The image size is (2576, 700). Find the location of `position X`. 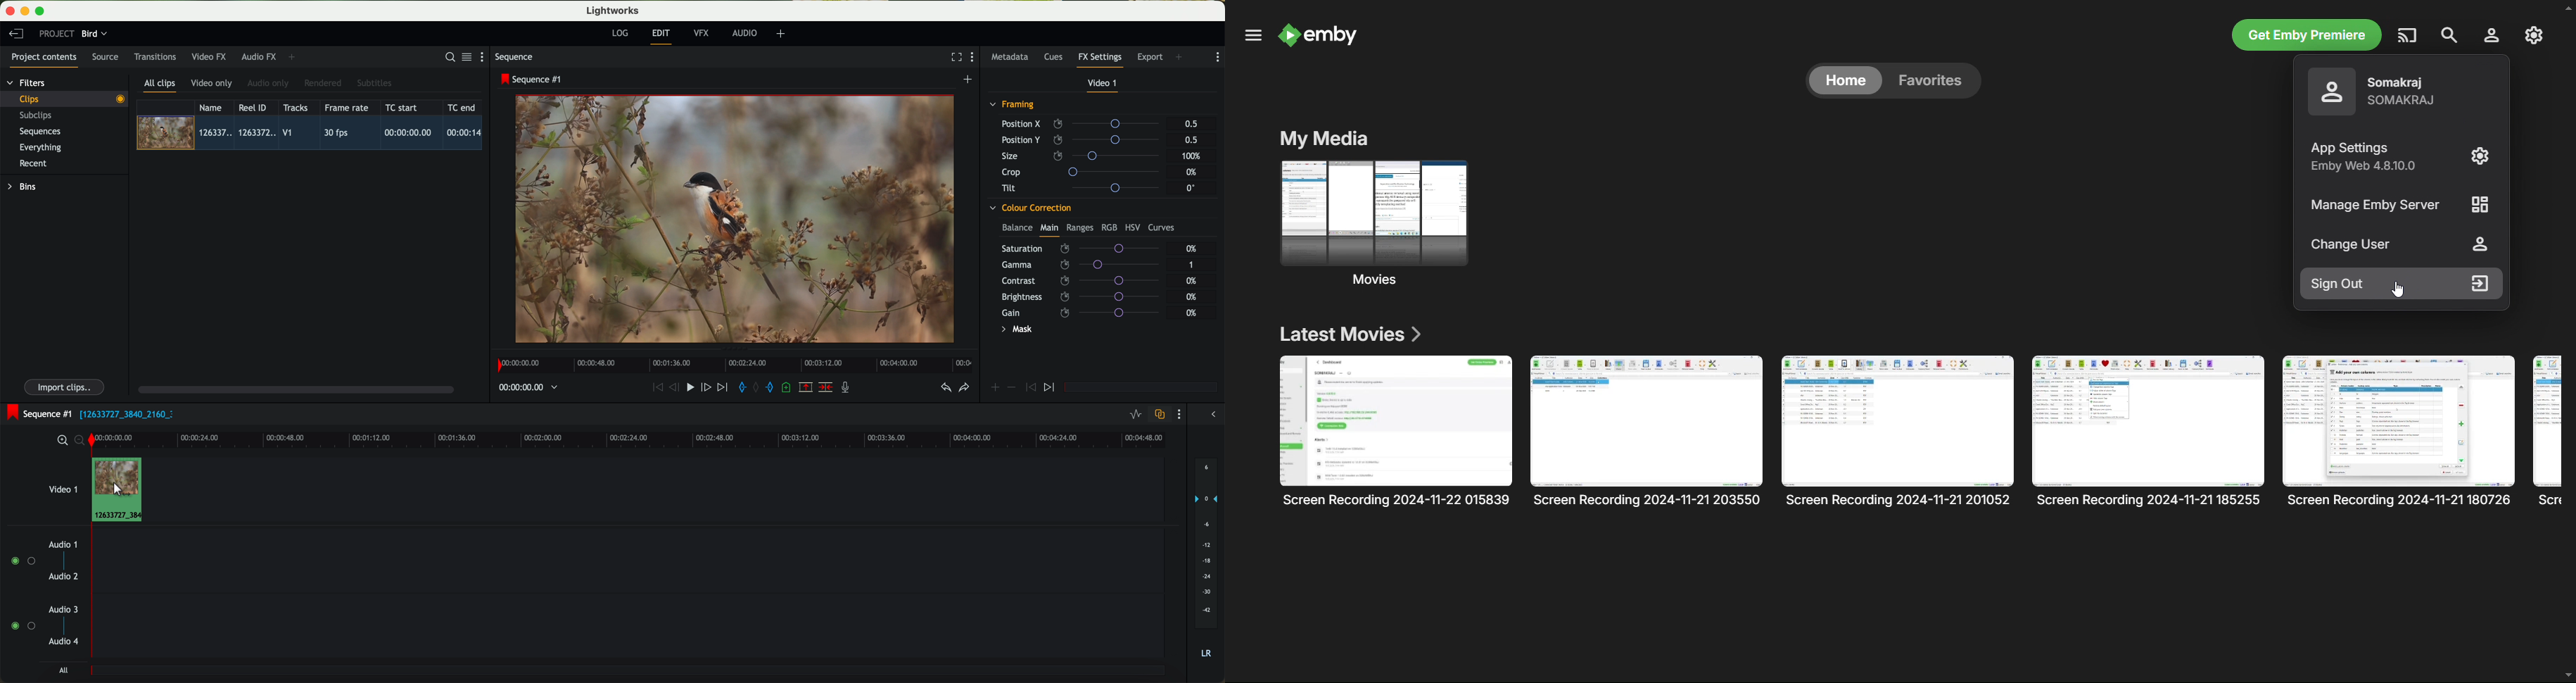

position X is located at coordinates (1084, 124).